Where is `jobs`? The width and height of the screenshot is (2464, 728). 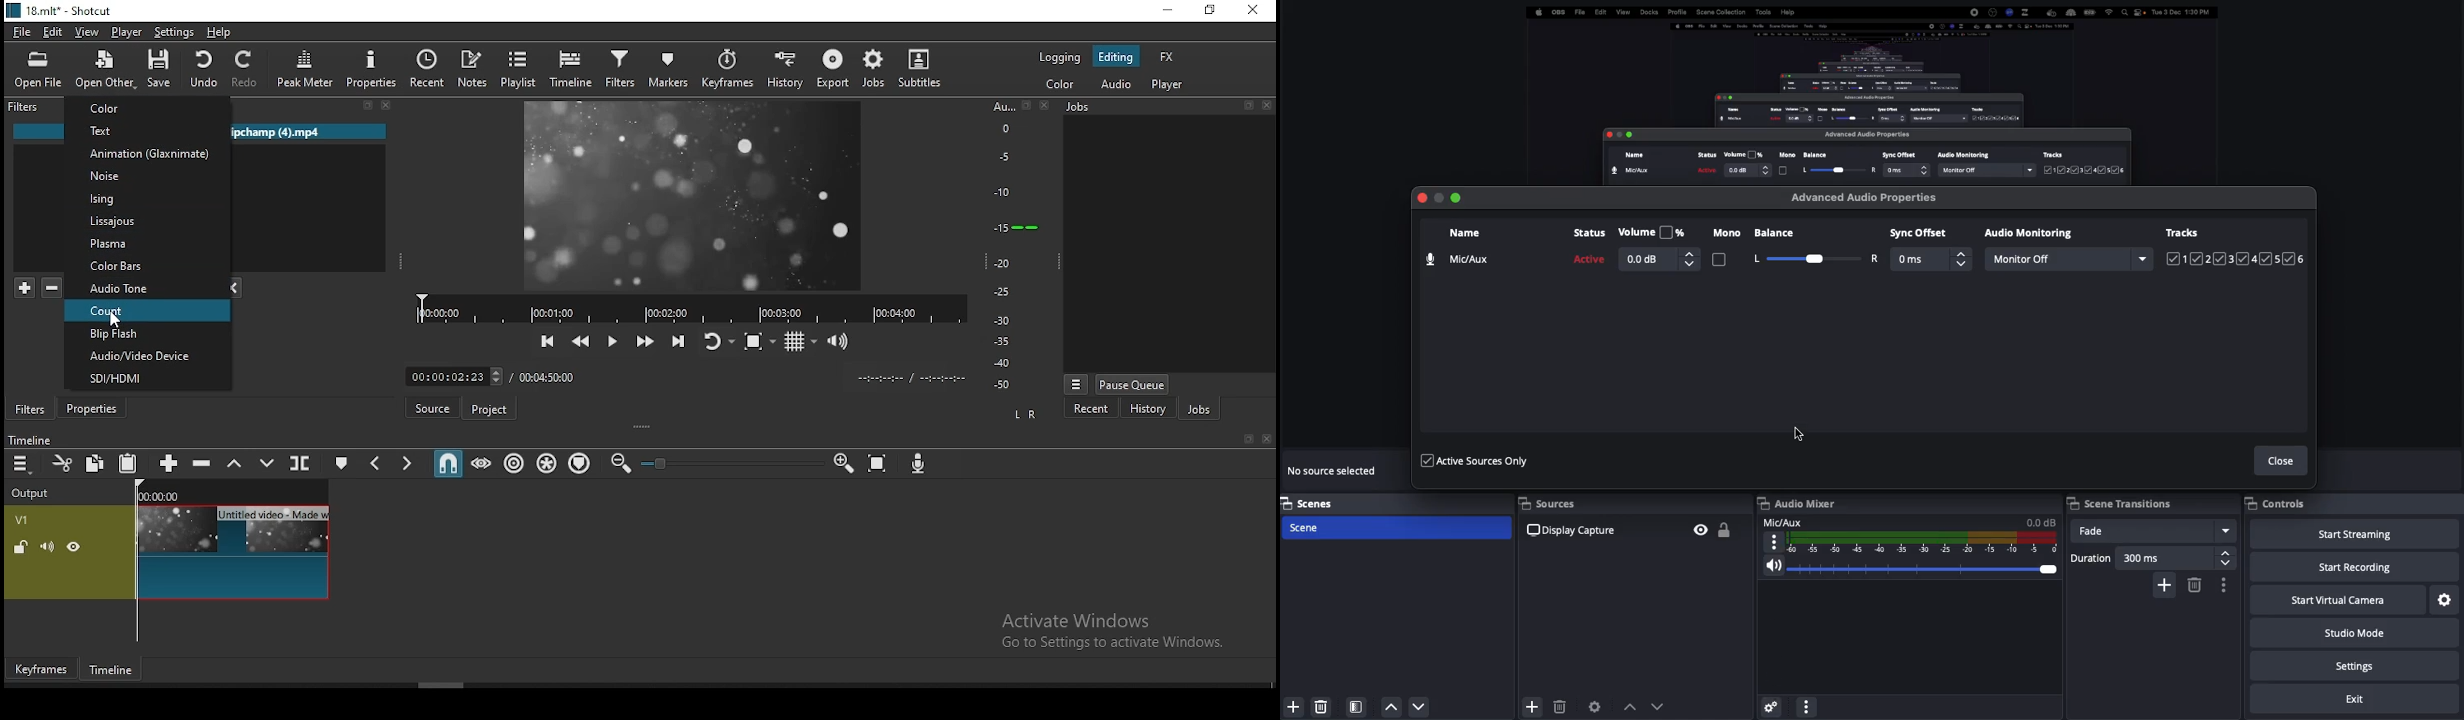
jobs is located at coordinates (1197, 410).